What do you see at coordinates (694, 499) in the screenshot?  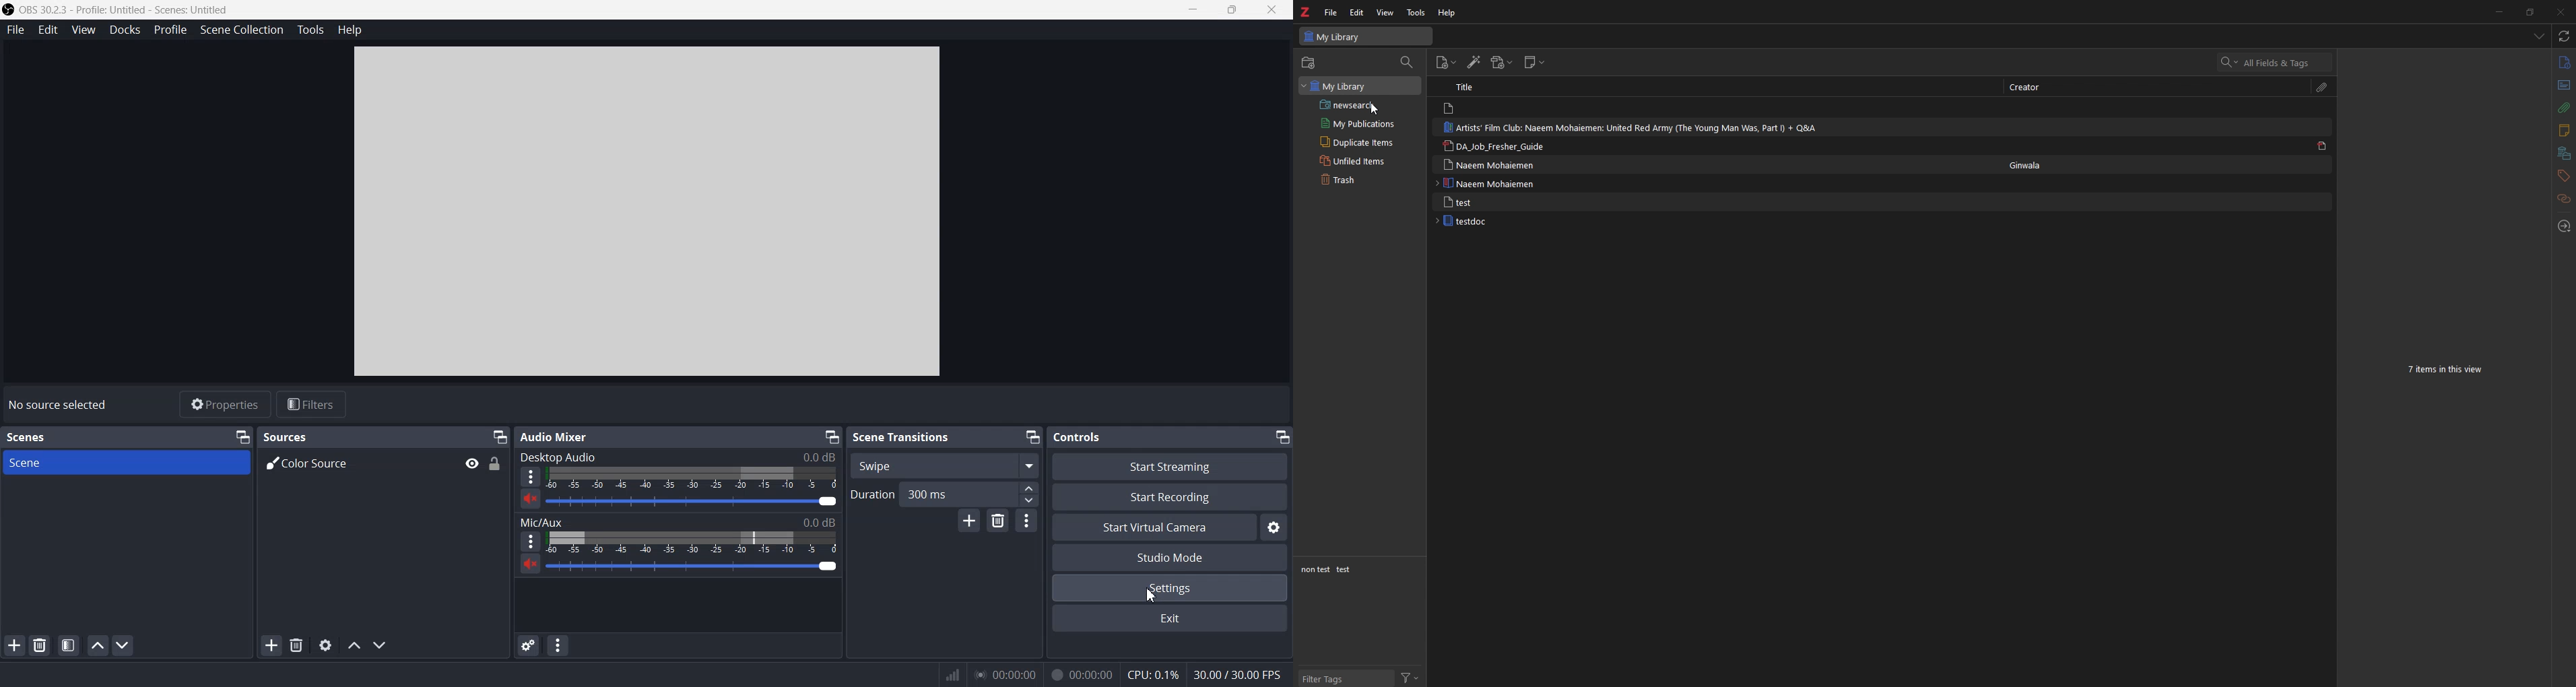 I see `Volume Adjuster` at bounding box center [694, 499].